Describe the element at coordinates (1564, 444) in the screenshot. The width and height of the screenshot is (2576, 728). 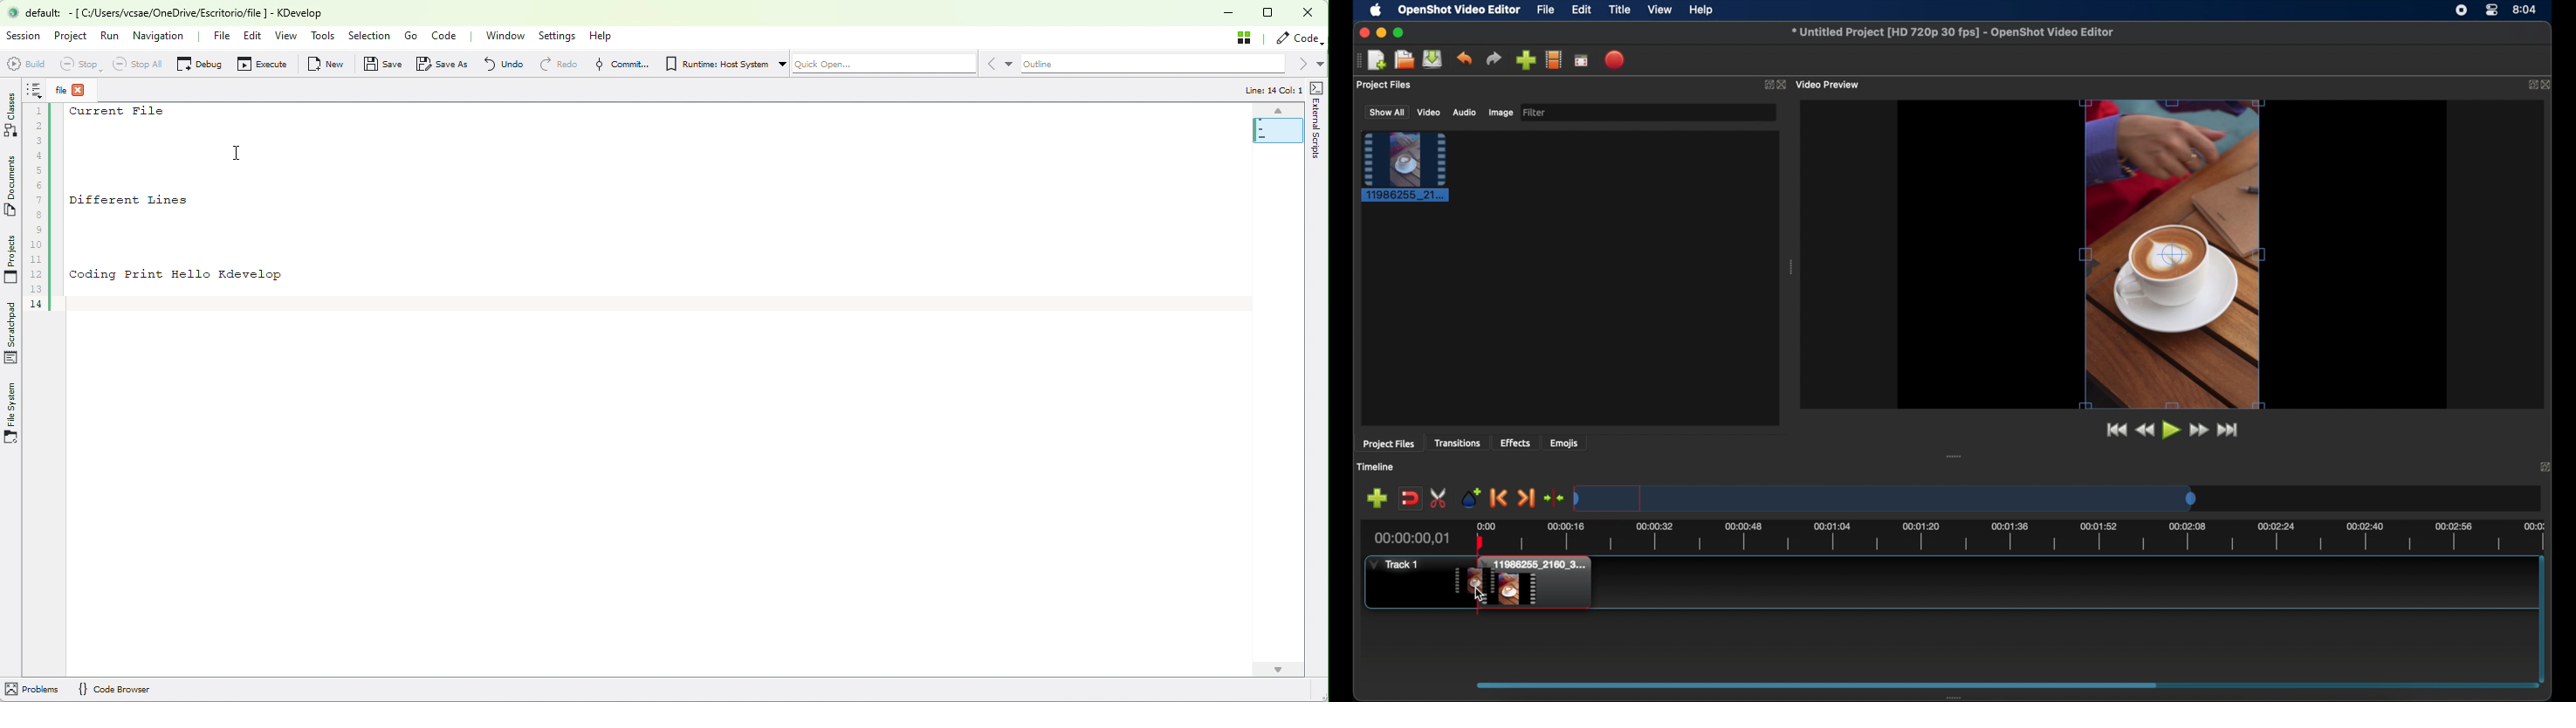
I see `emojis` at that location.